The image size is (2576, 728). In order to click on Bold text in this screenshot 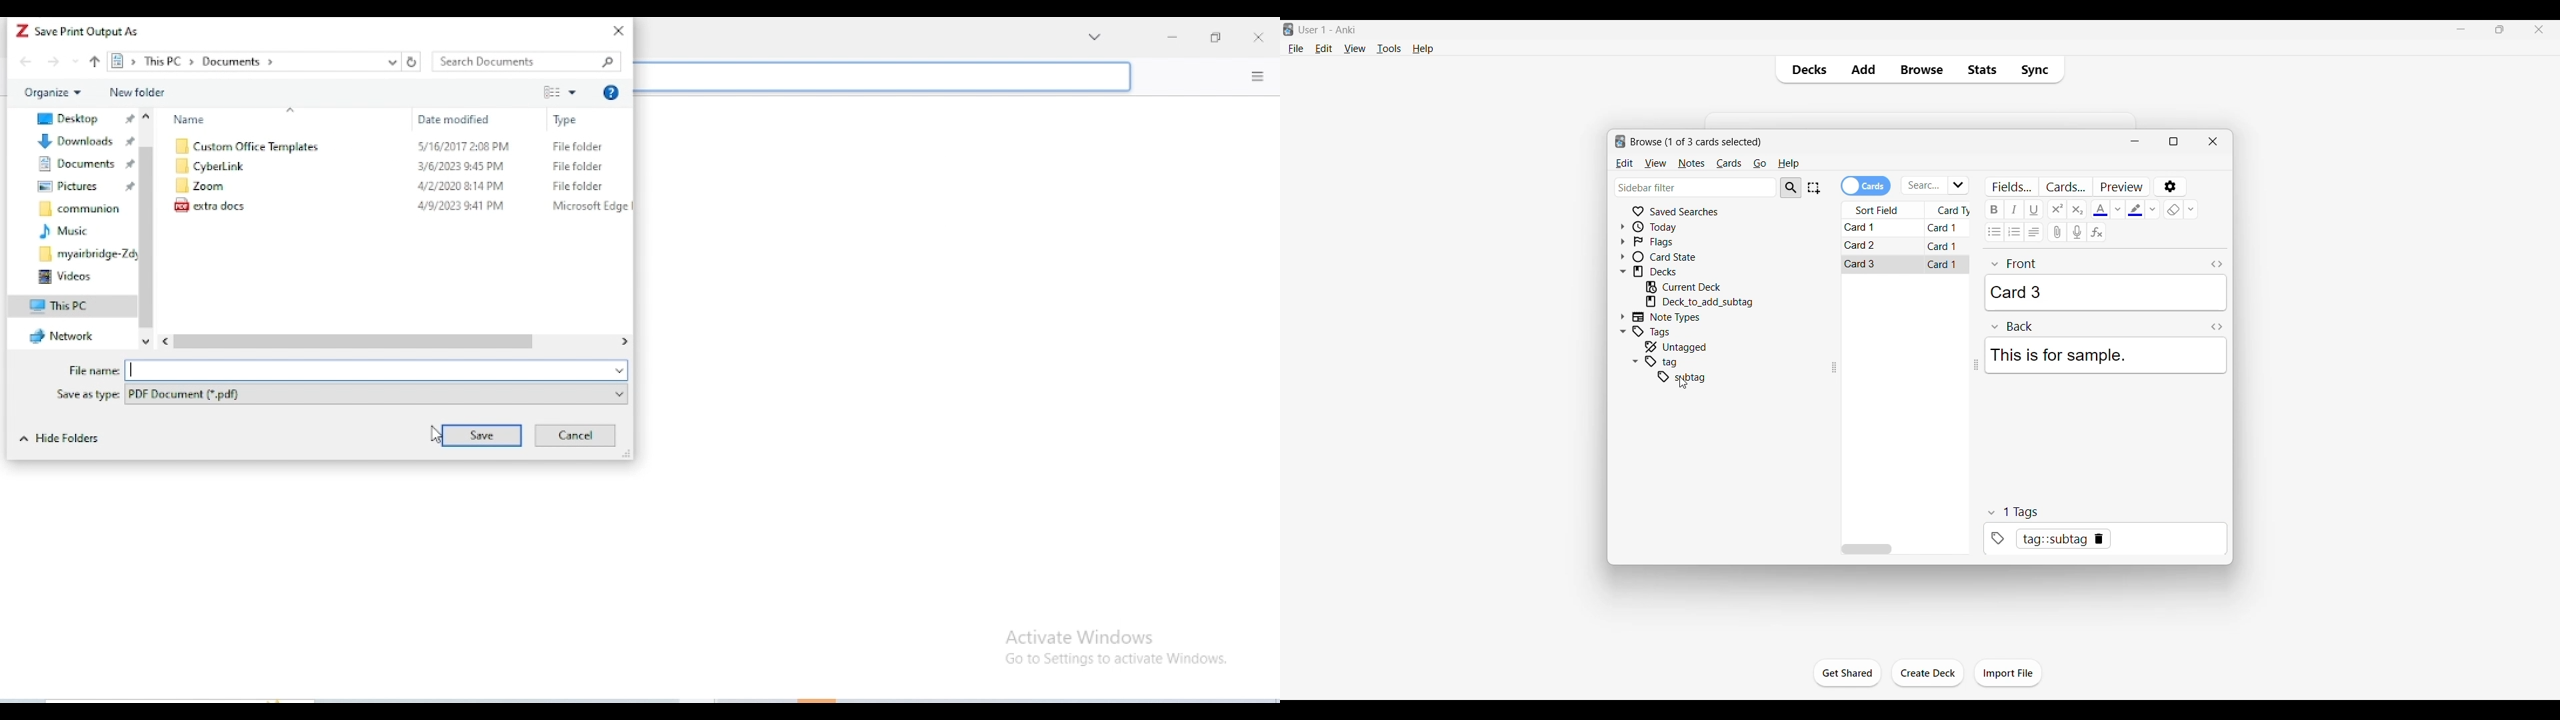, I will do `click(1994, 209)`.